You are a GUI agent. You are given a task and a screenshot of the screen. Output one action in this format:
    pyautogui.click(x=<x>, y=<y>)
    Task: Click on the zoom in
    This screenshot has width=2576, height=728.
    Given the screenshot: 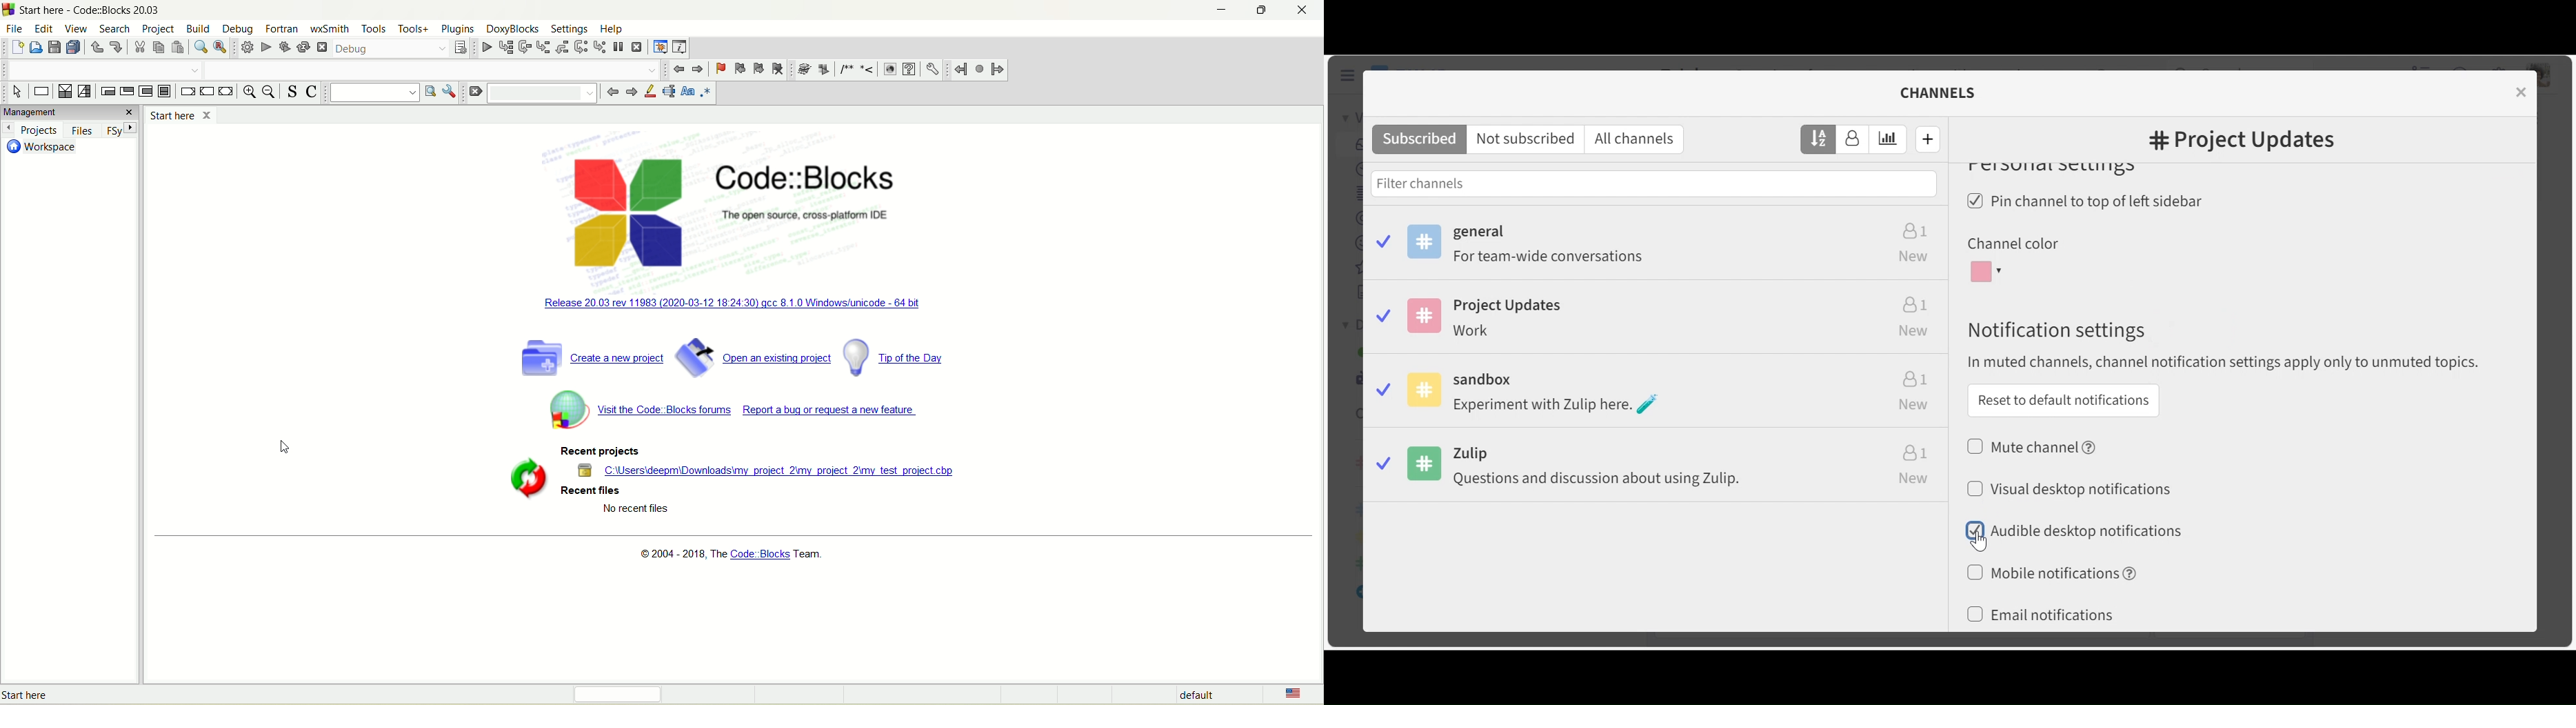 What is the action you would take?
    pyautogui.click(x=250, y=92)
    